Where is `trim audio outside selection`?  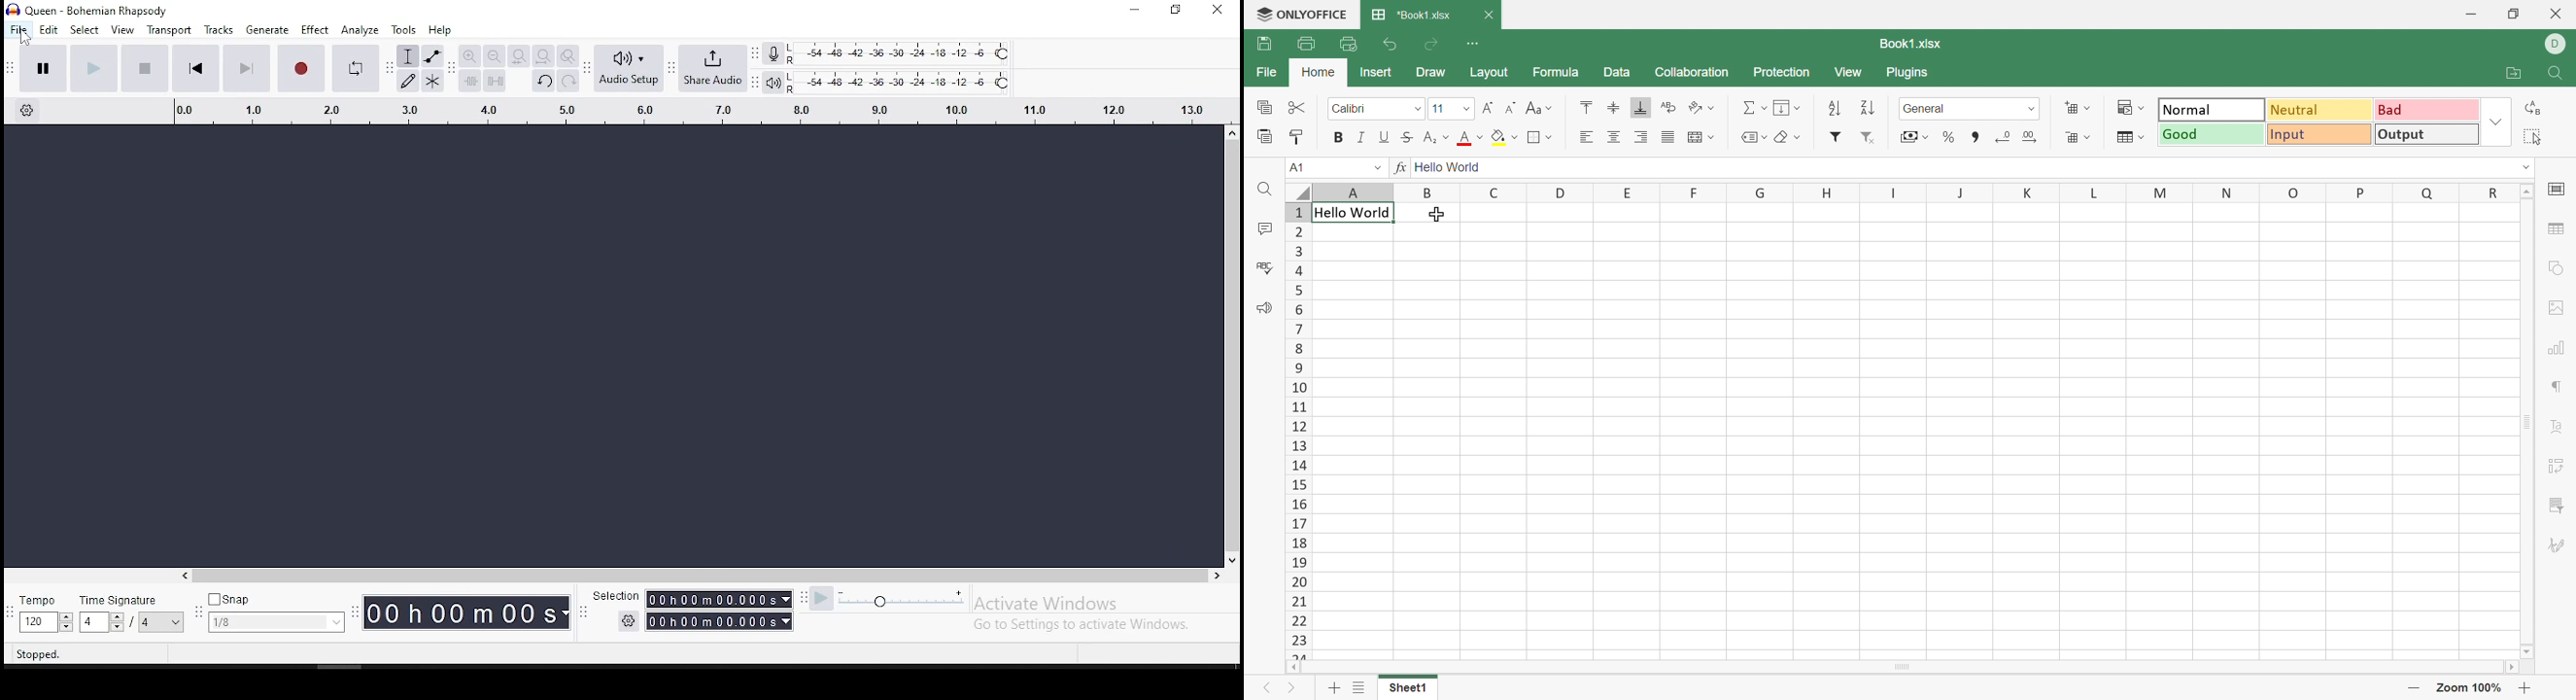
trim audio outside selection is located at coordinates (469, 82).